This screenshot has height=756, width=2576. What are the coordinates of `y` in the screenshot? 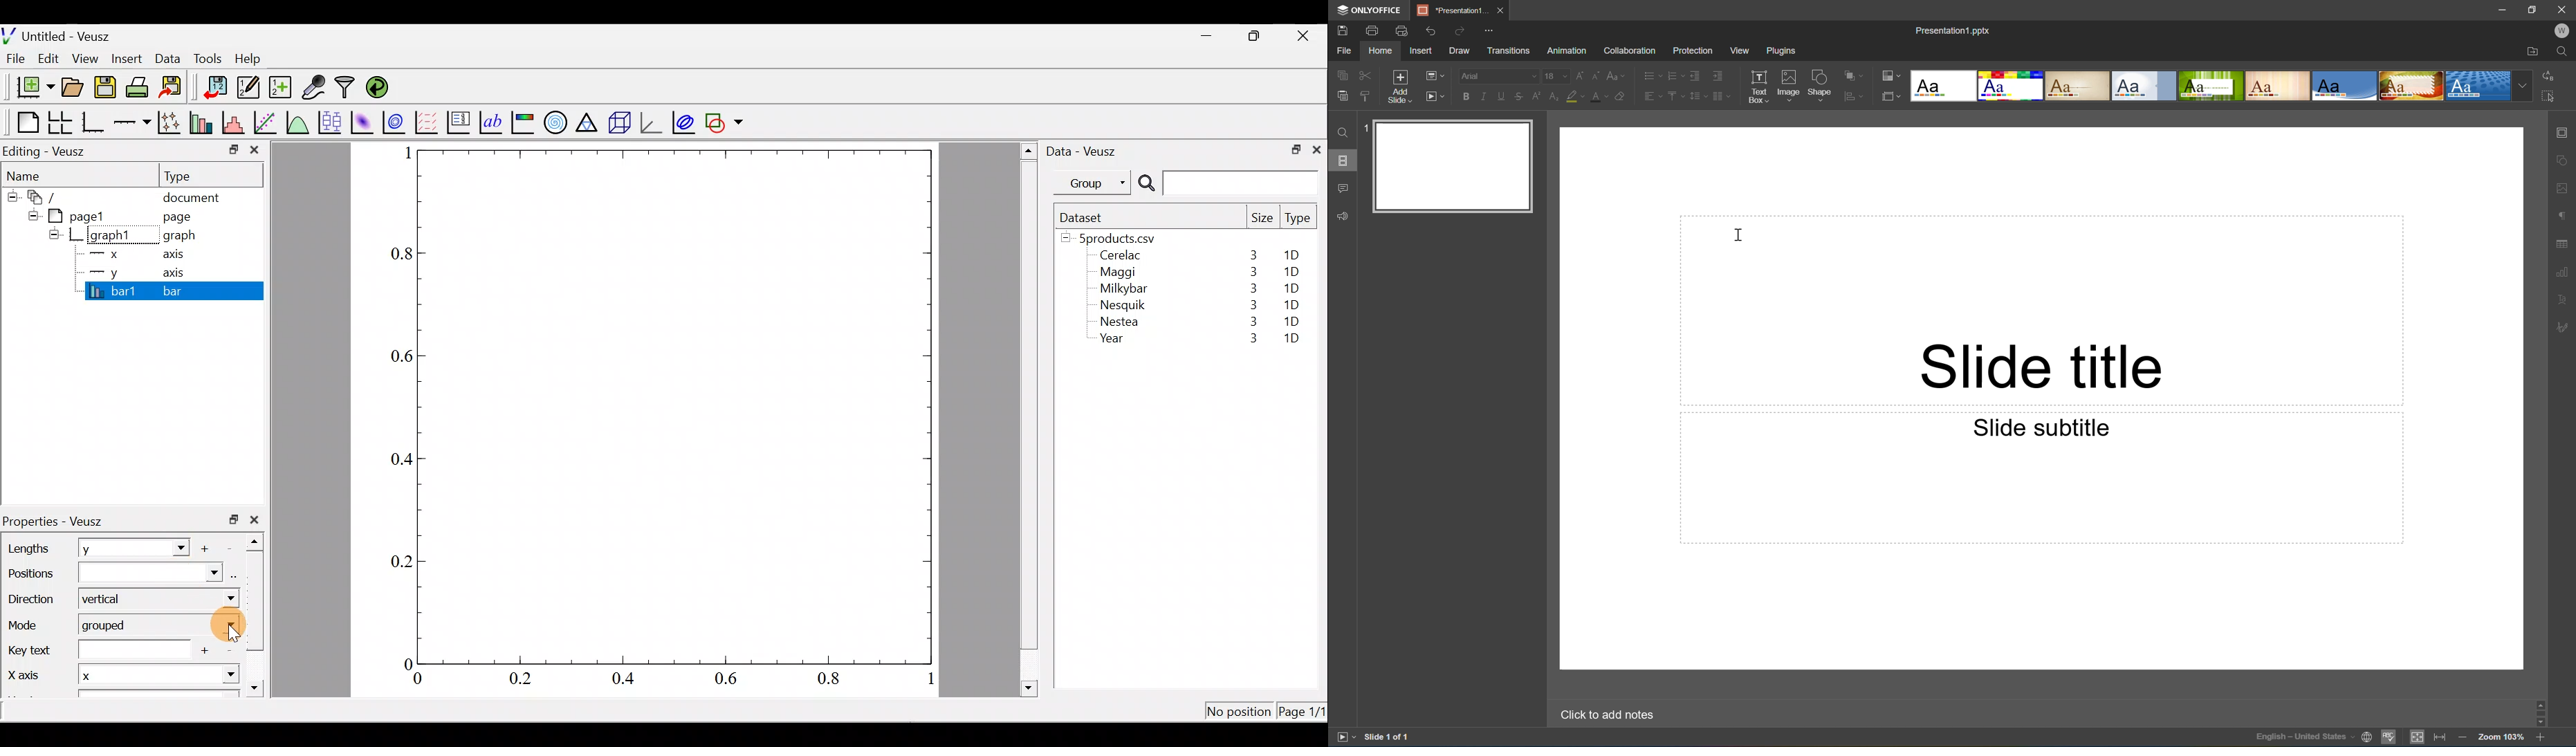 It's located at (104, 271).